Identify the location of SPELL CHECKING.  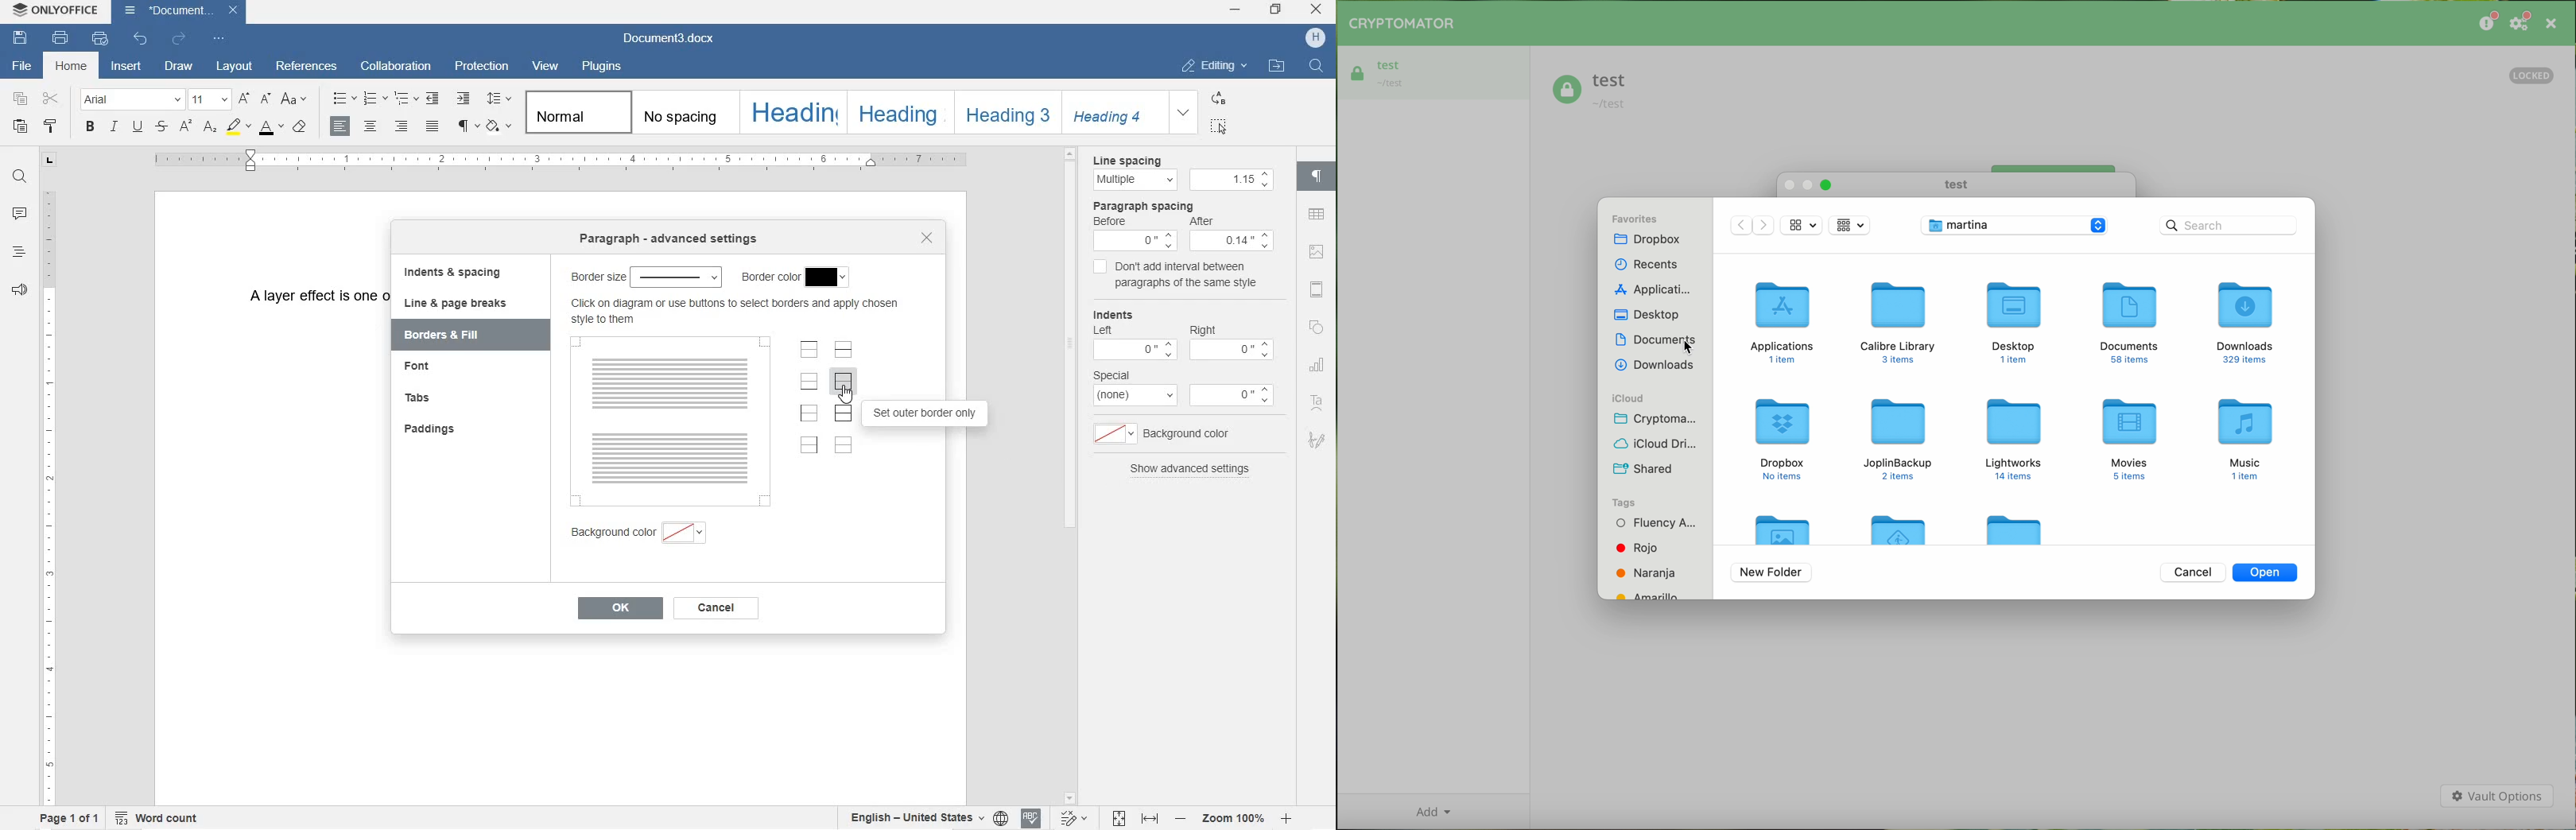
(1031, 819).